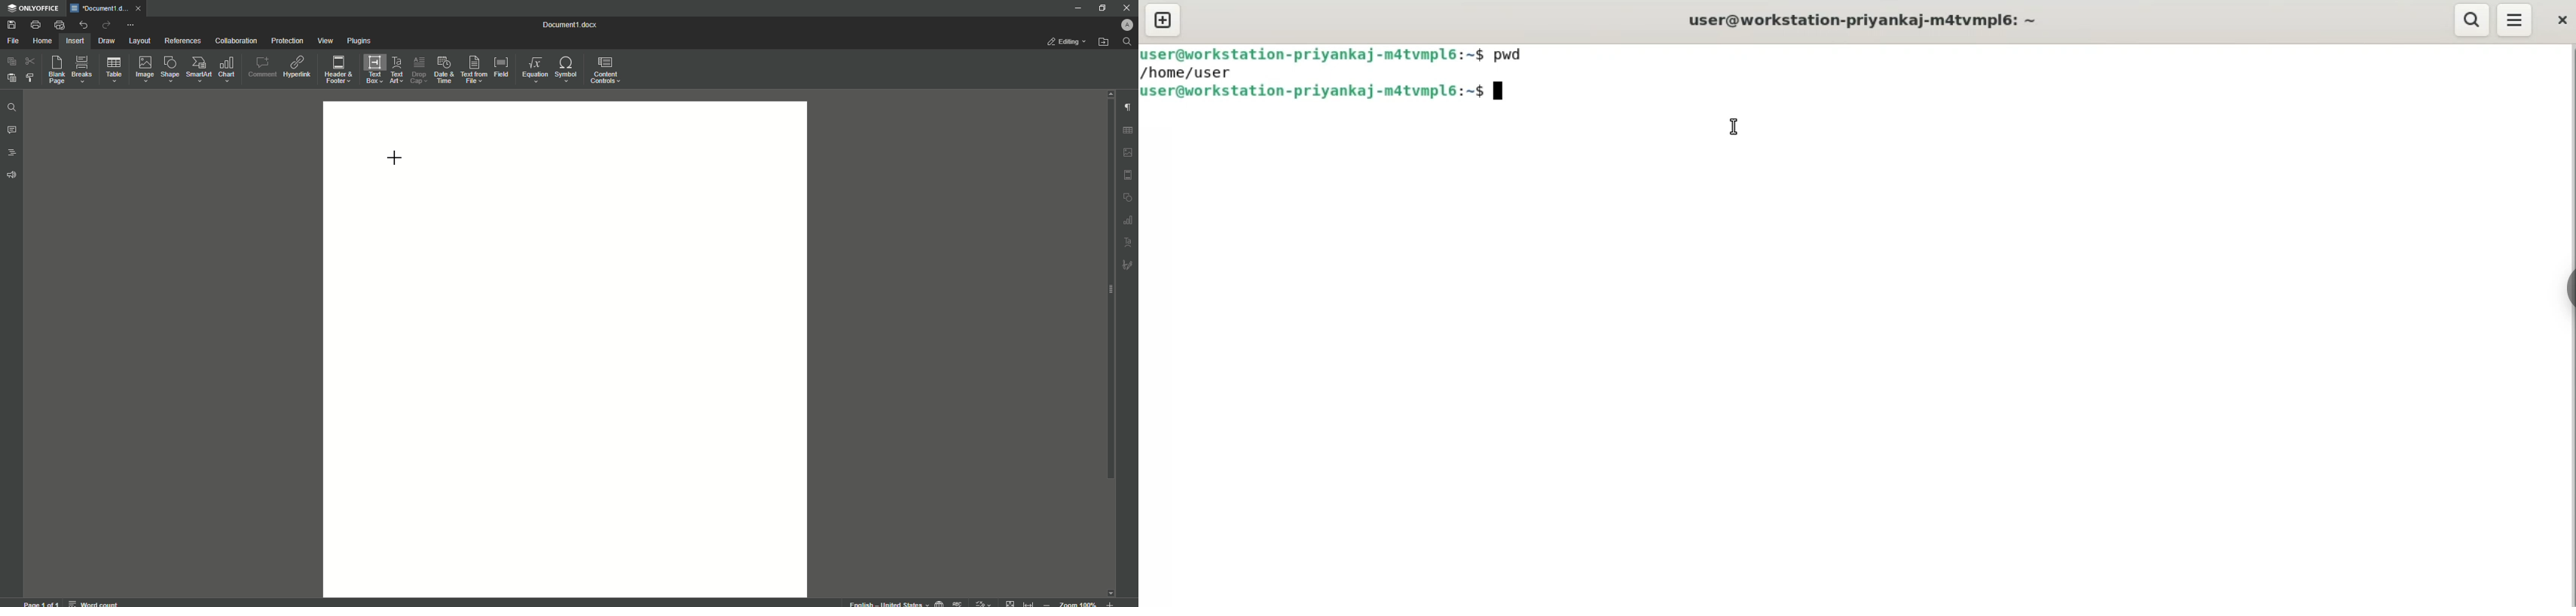 This screenshot has height=616, width=2576. What do you see at coordinates (472, 69) in the screenshot?
I see `Text From File` at bounding box center [472, 69].